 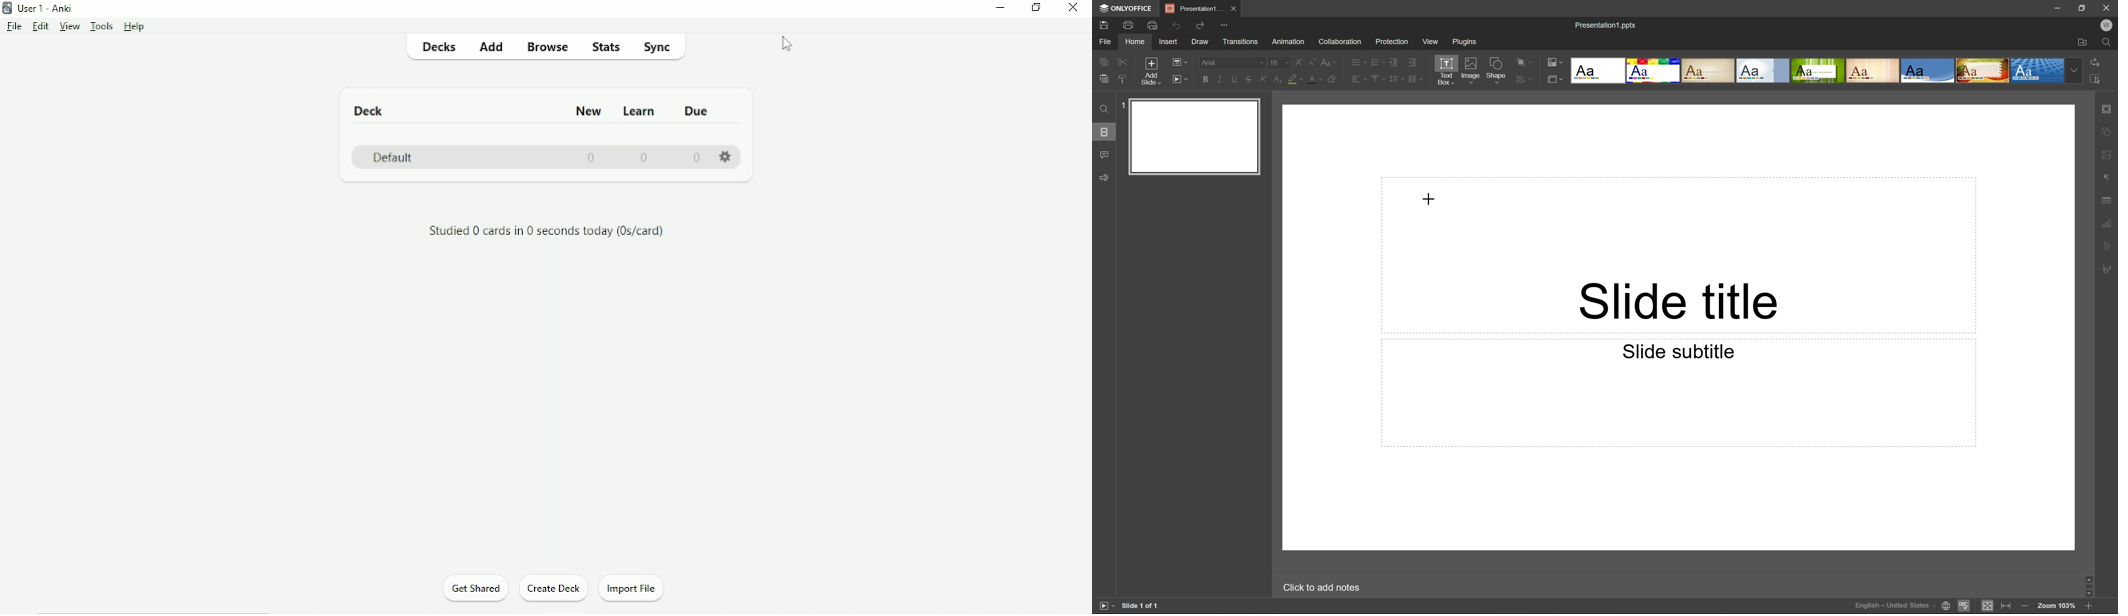 I want to click on Protection, so click(x=1391, y=41).